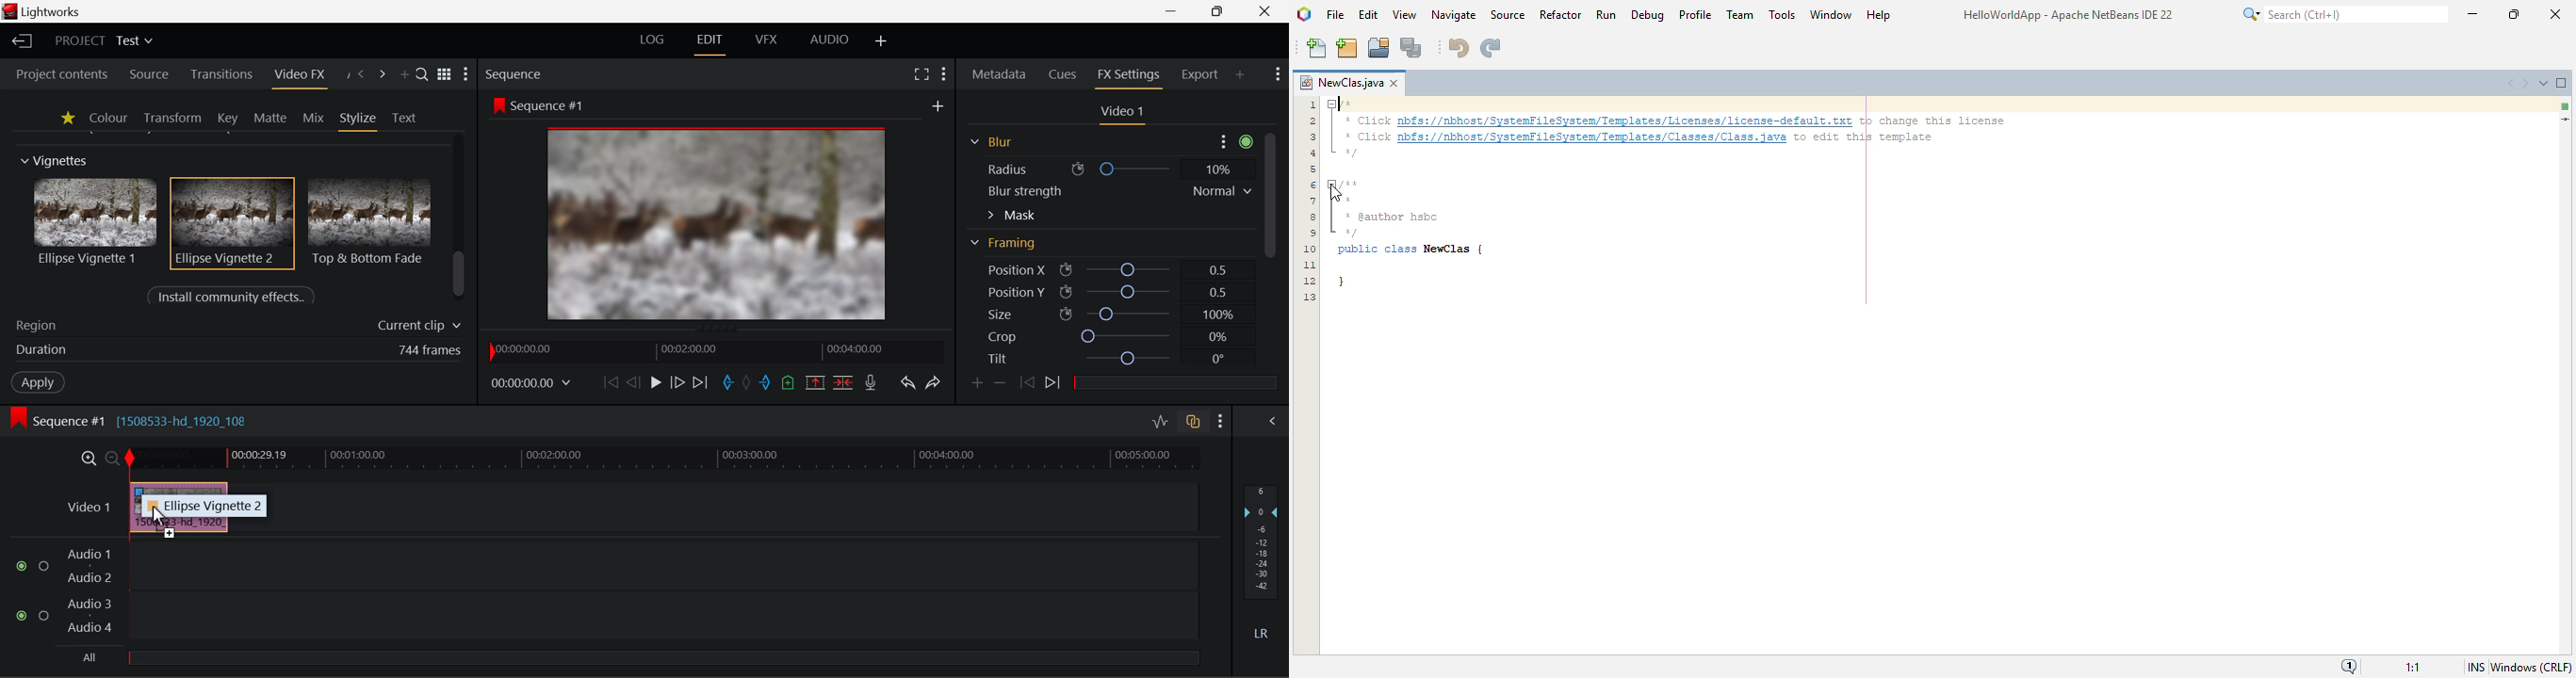 Image resolution: width=2576 pixels, height=700 pixels. Describe the element at coordinates (609, 381) in the screenshot. I see `To Start` at that location.